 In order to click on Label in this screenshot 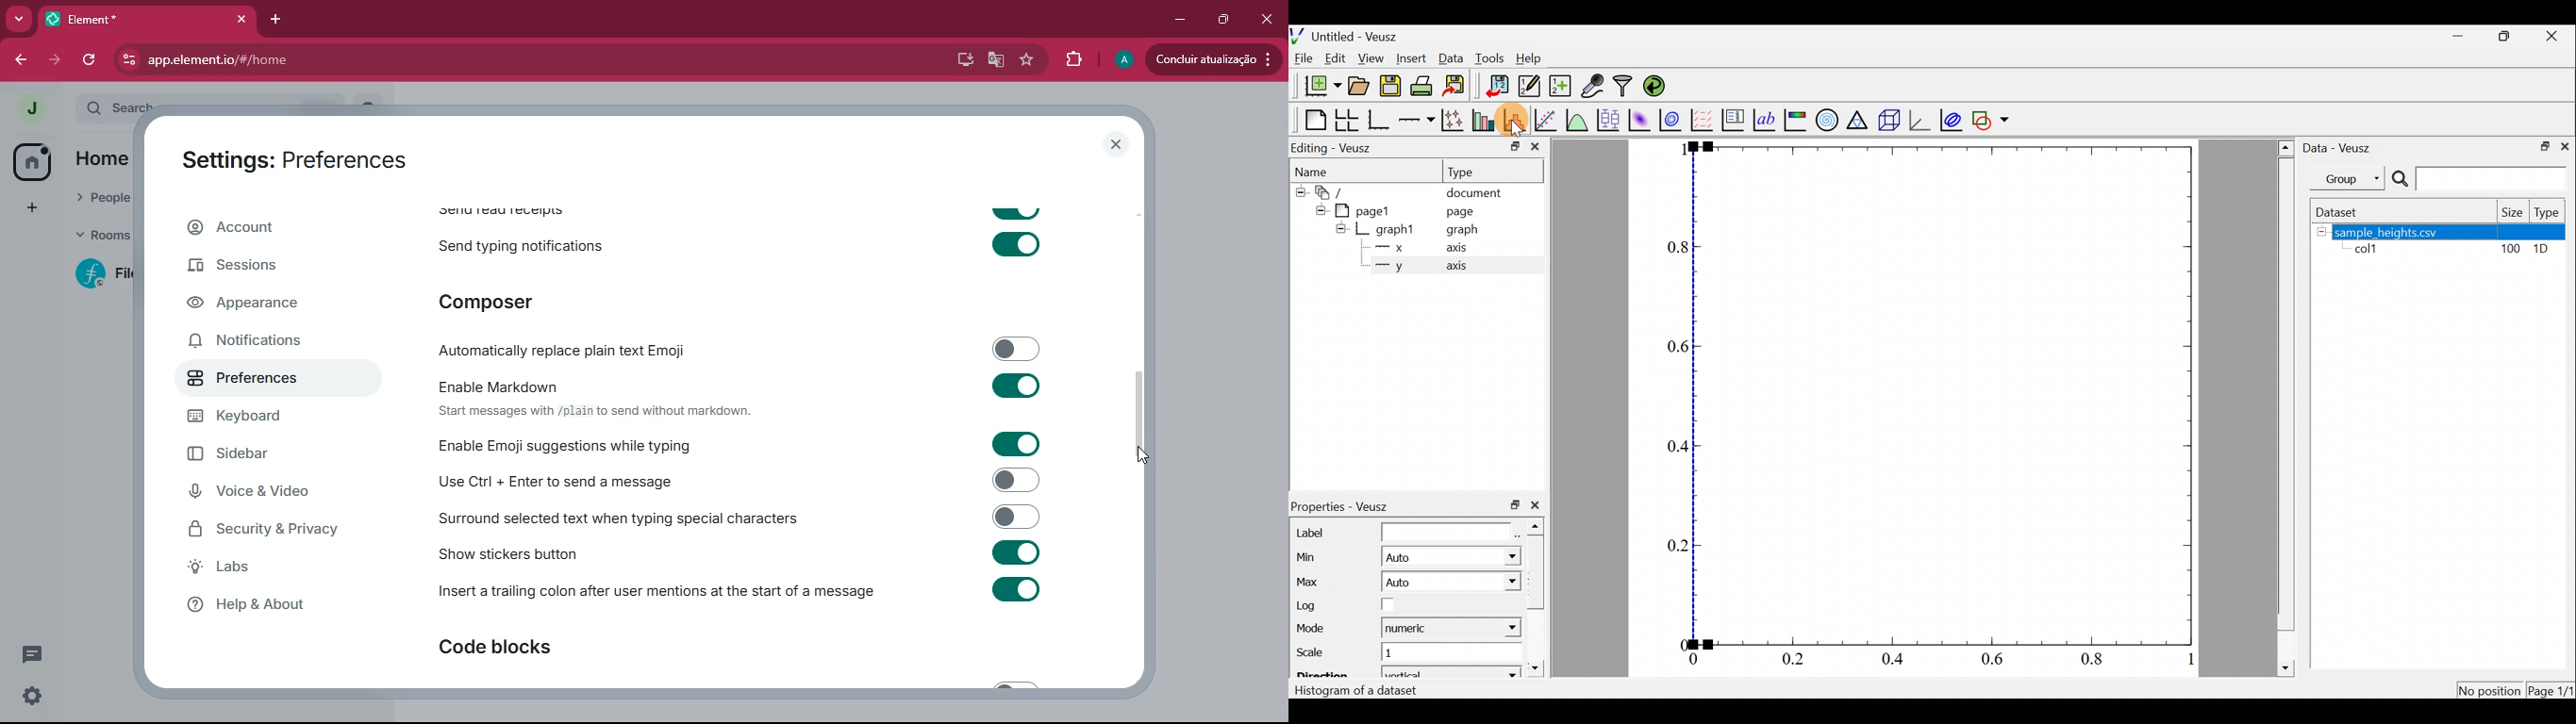, I will do `click(1400, 530)`.